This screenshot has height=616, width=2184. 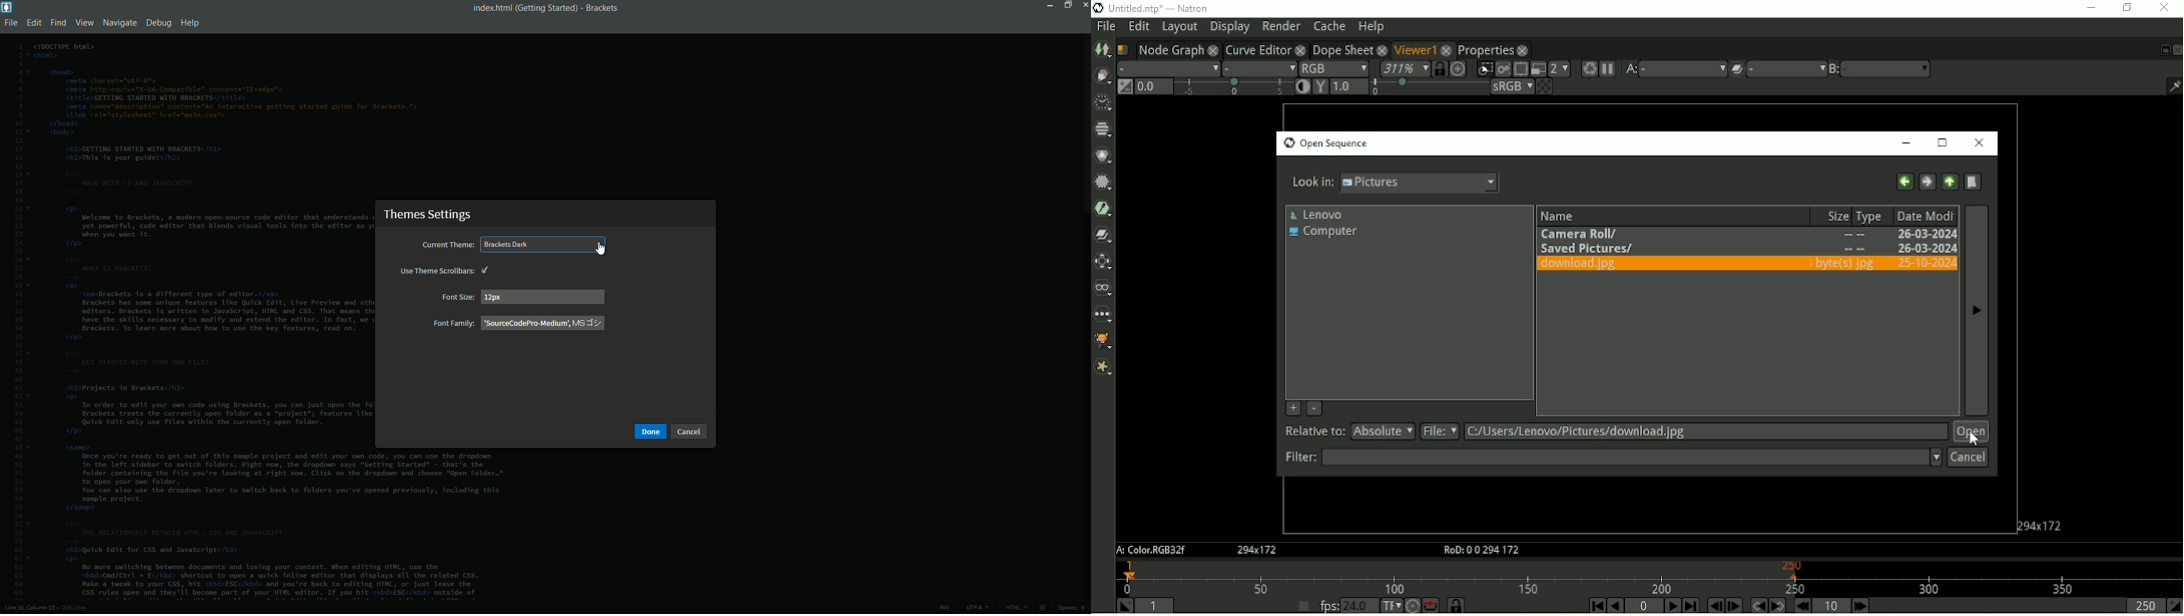 What do you see at coordinates (16, 321) in the screenshot?
I see `line numbers` at bounding box center [16, 321].